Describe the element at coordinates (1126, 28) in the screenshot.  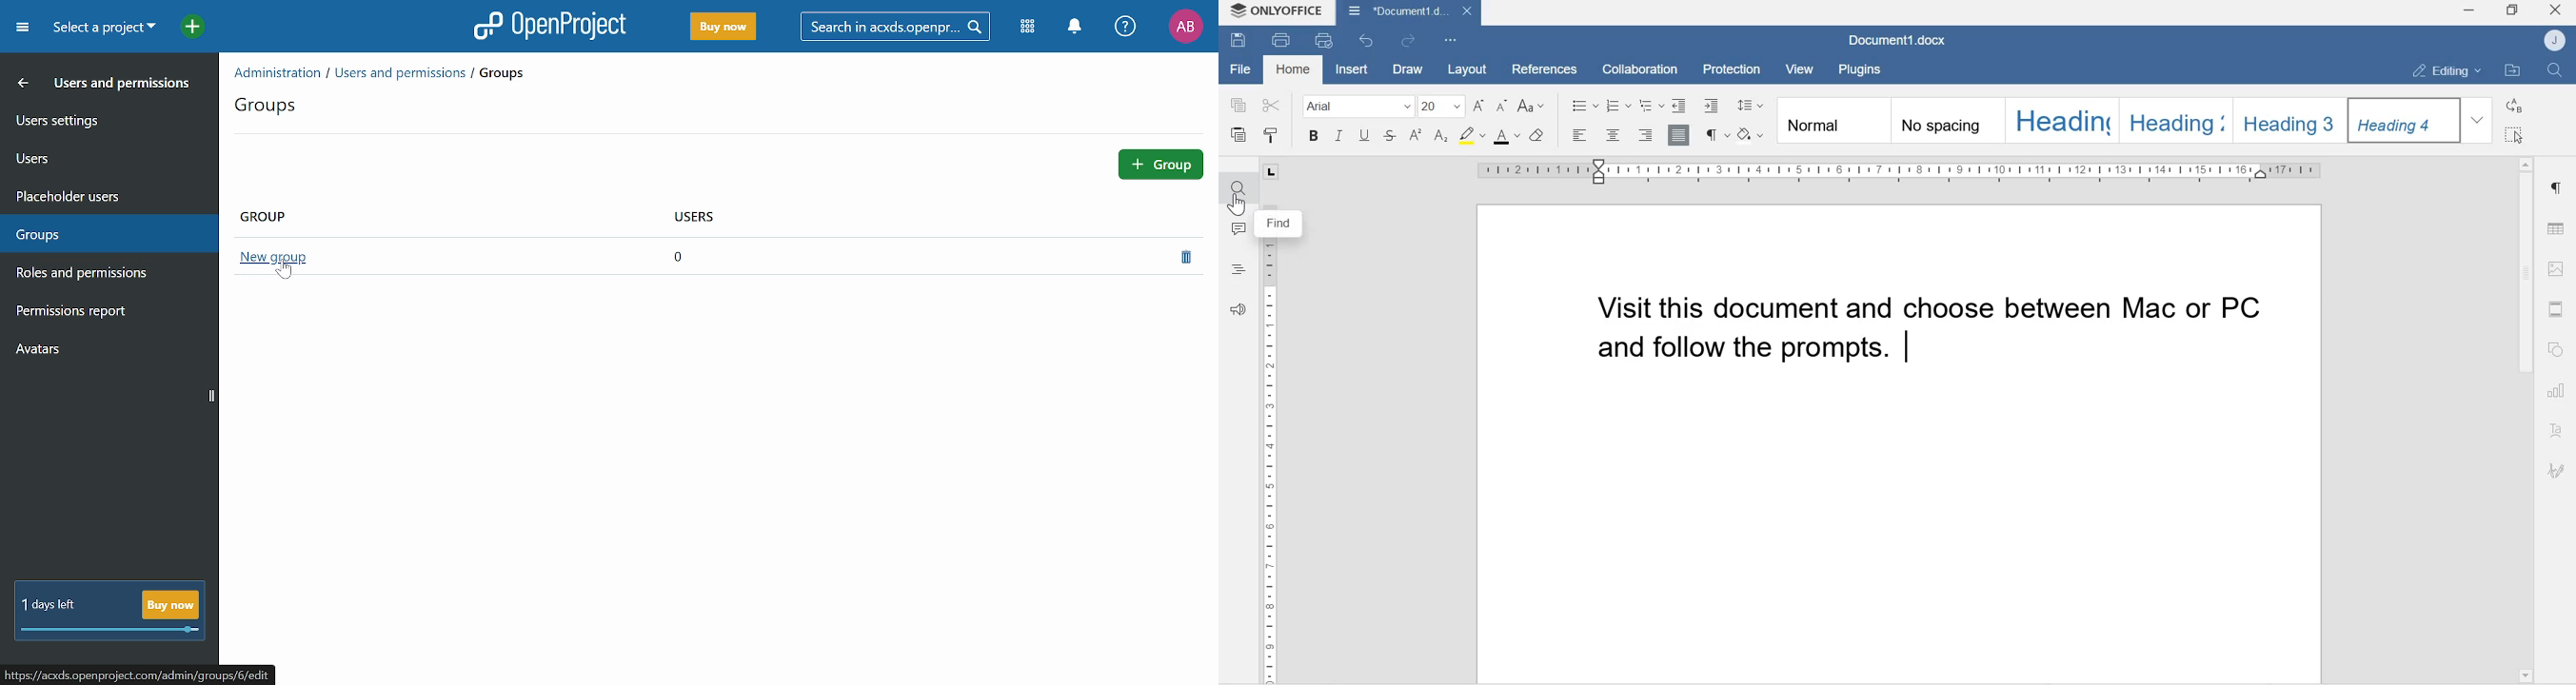
I see `Help` at that location.